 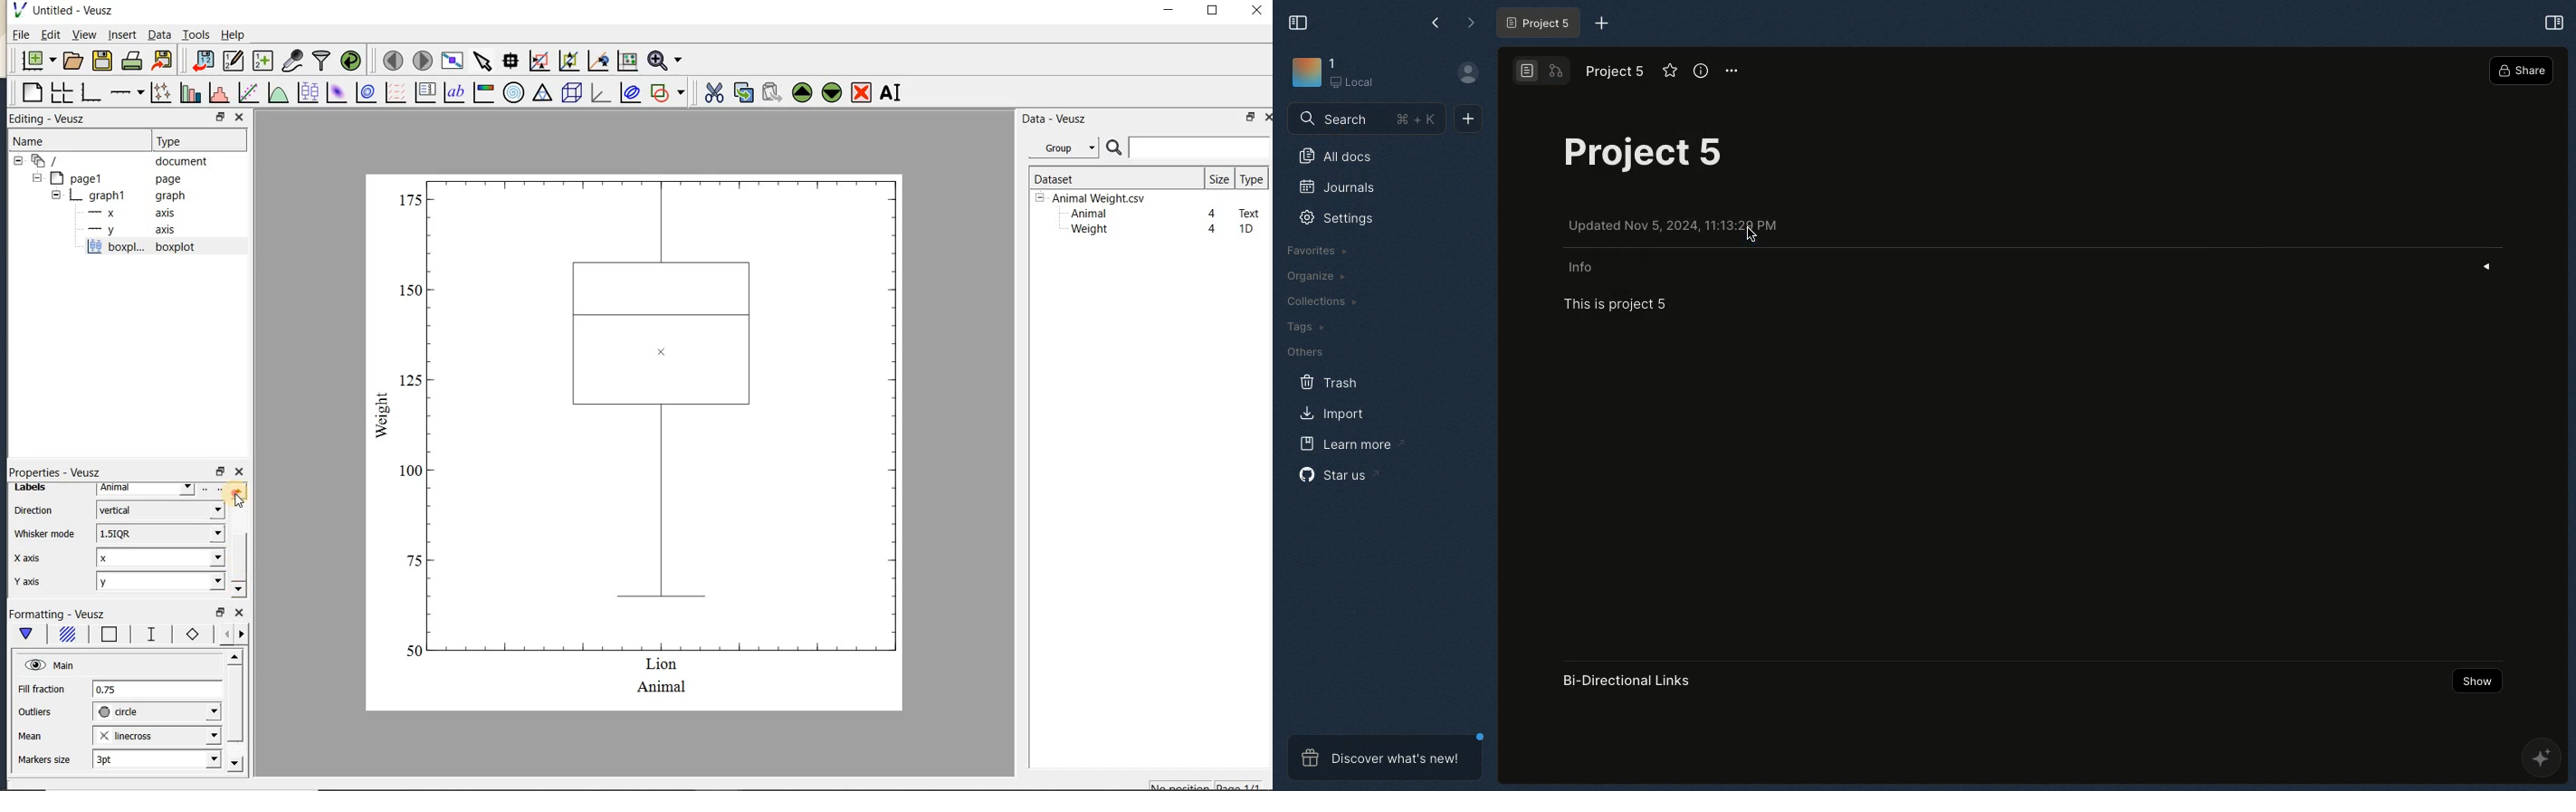 What do you see at coordinates (54, 470) in the screenshot?
I see `Properties - Veusz` at bounding box center [54, 470].